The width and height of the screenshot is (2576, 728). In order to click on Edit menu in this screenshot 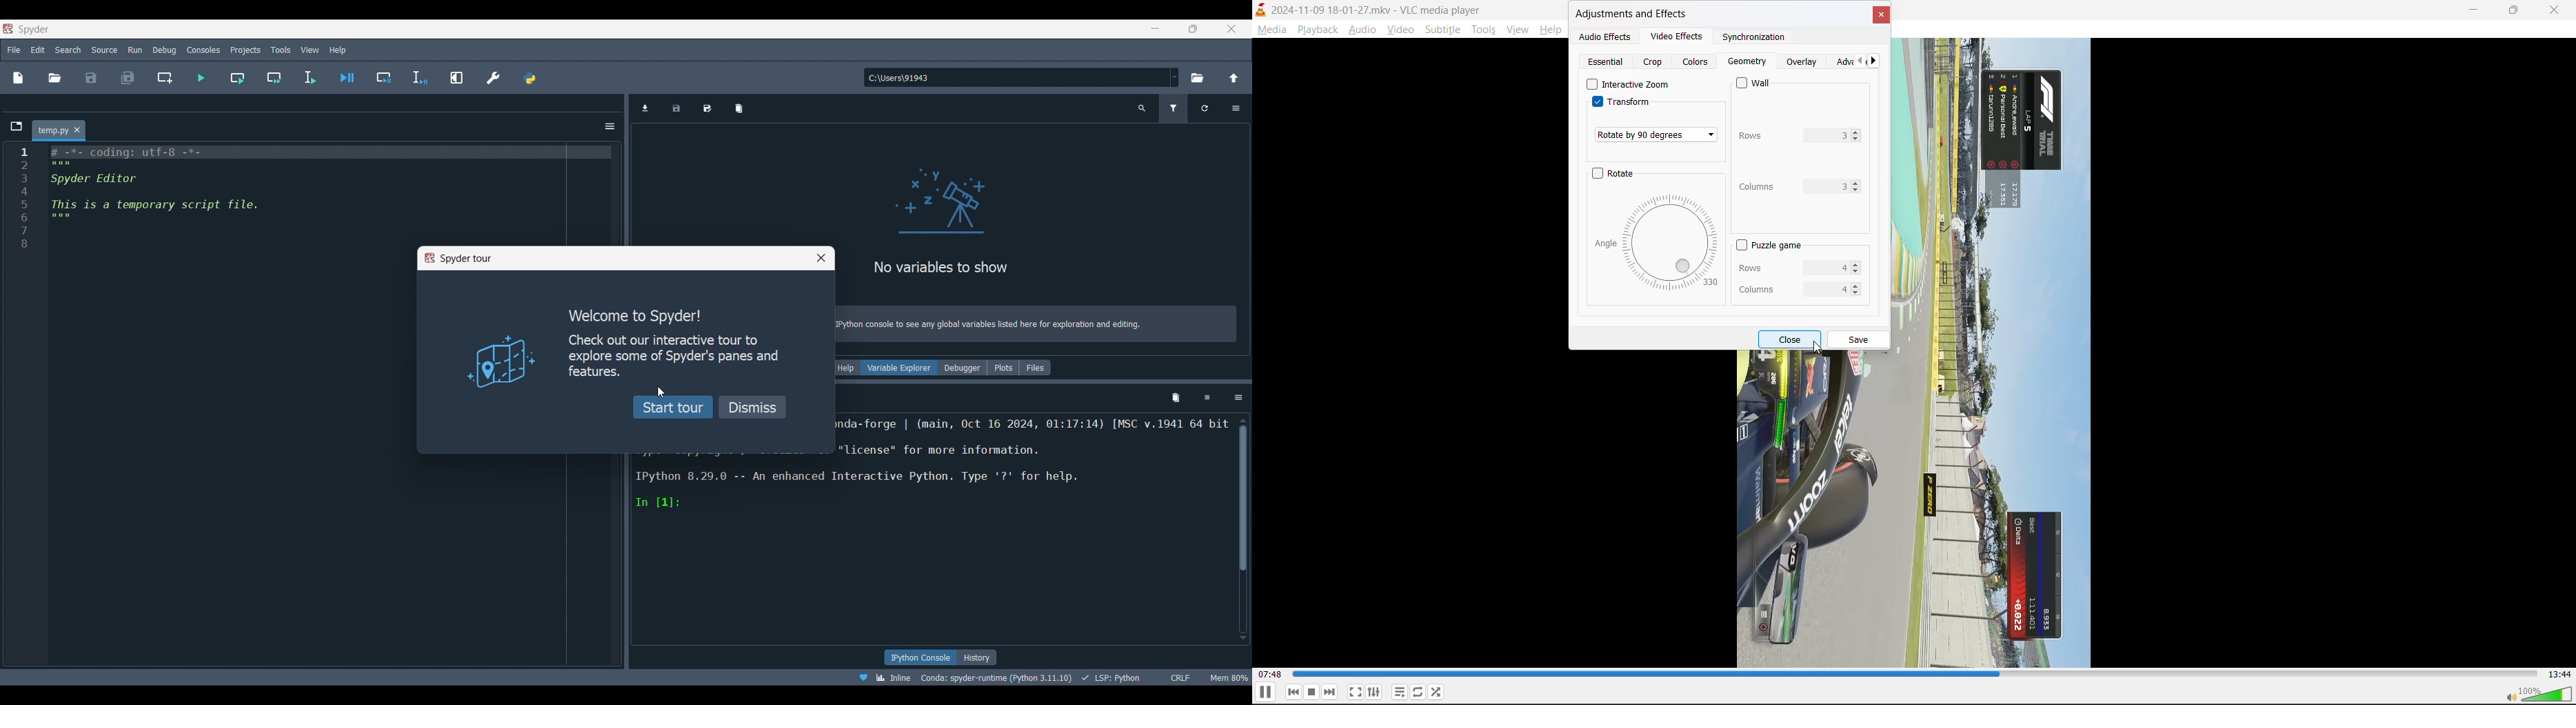, I will do `click(38, 50)`.